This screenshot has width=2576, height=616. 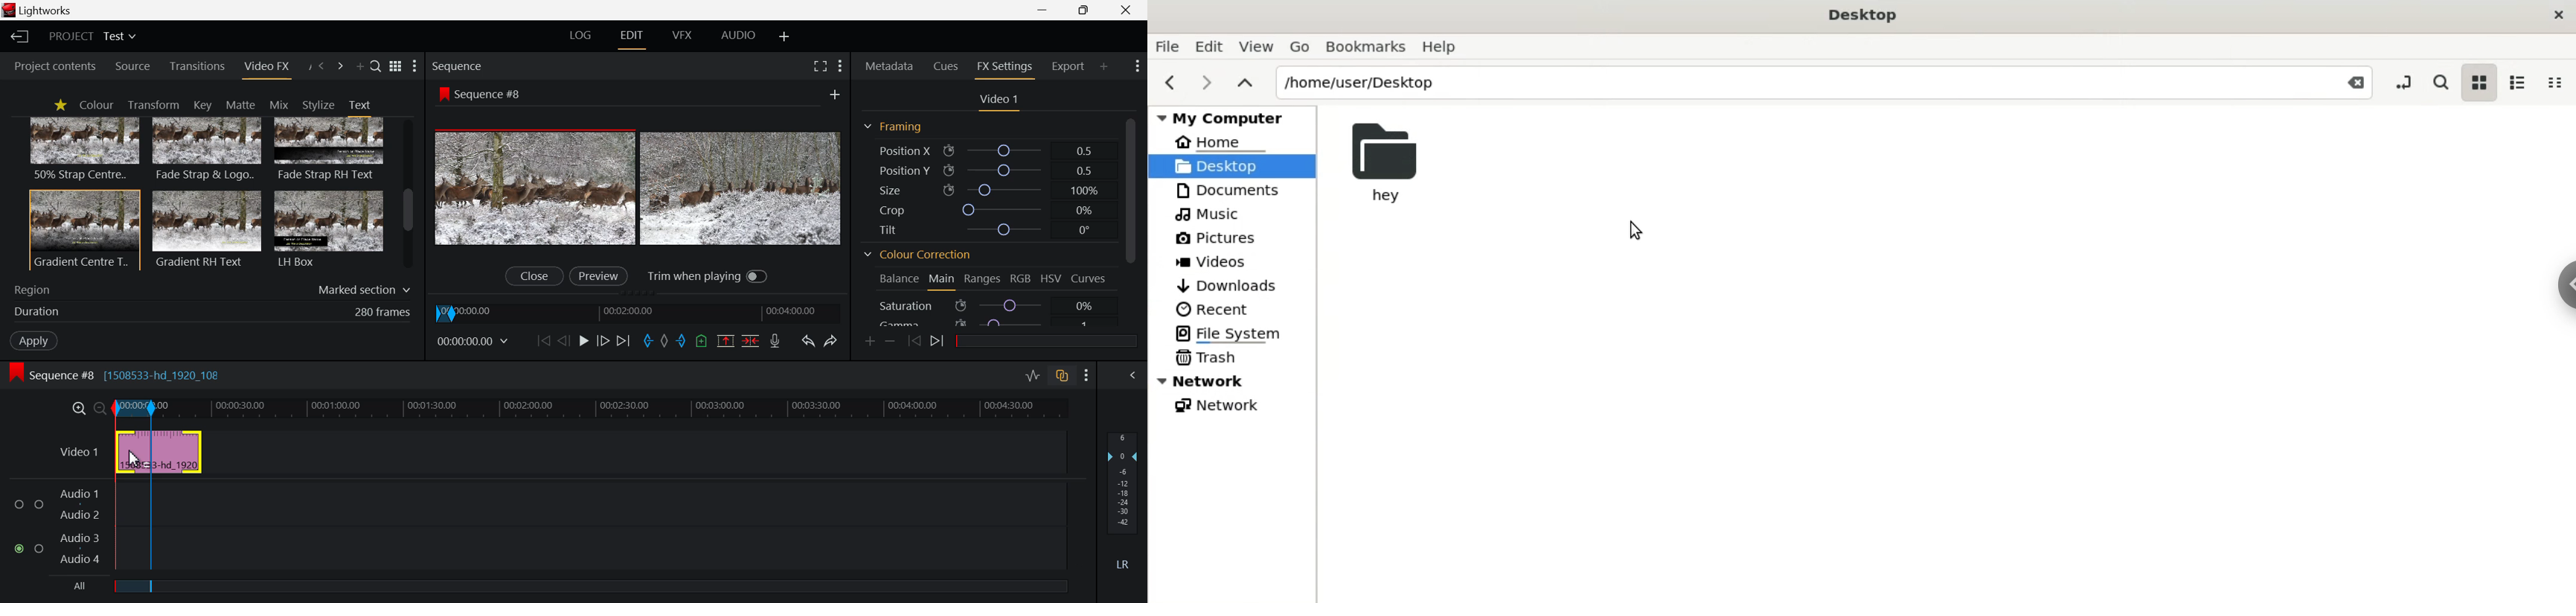 I want to click on VFX Layout, so click(x=685, y=35).